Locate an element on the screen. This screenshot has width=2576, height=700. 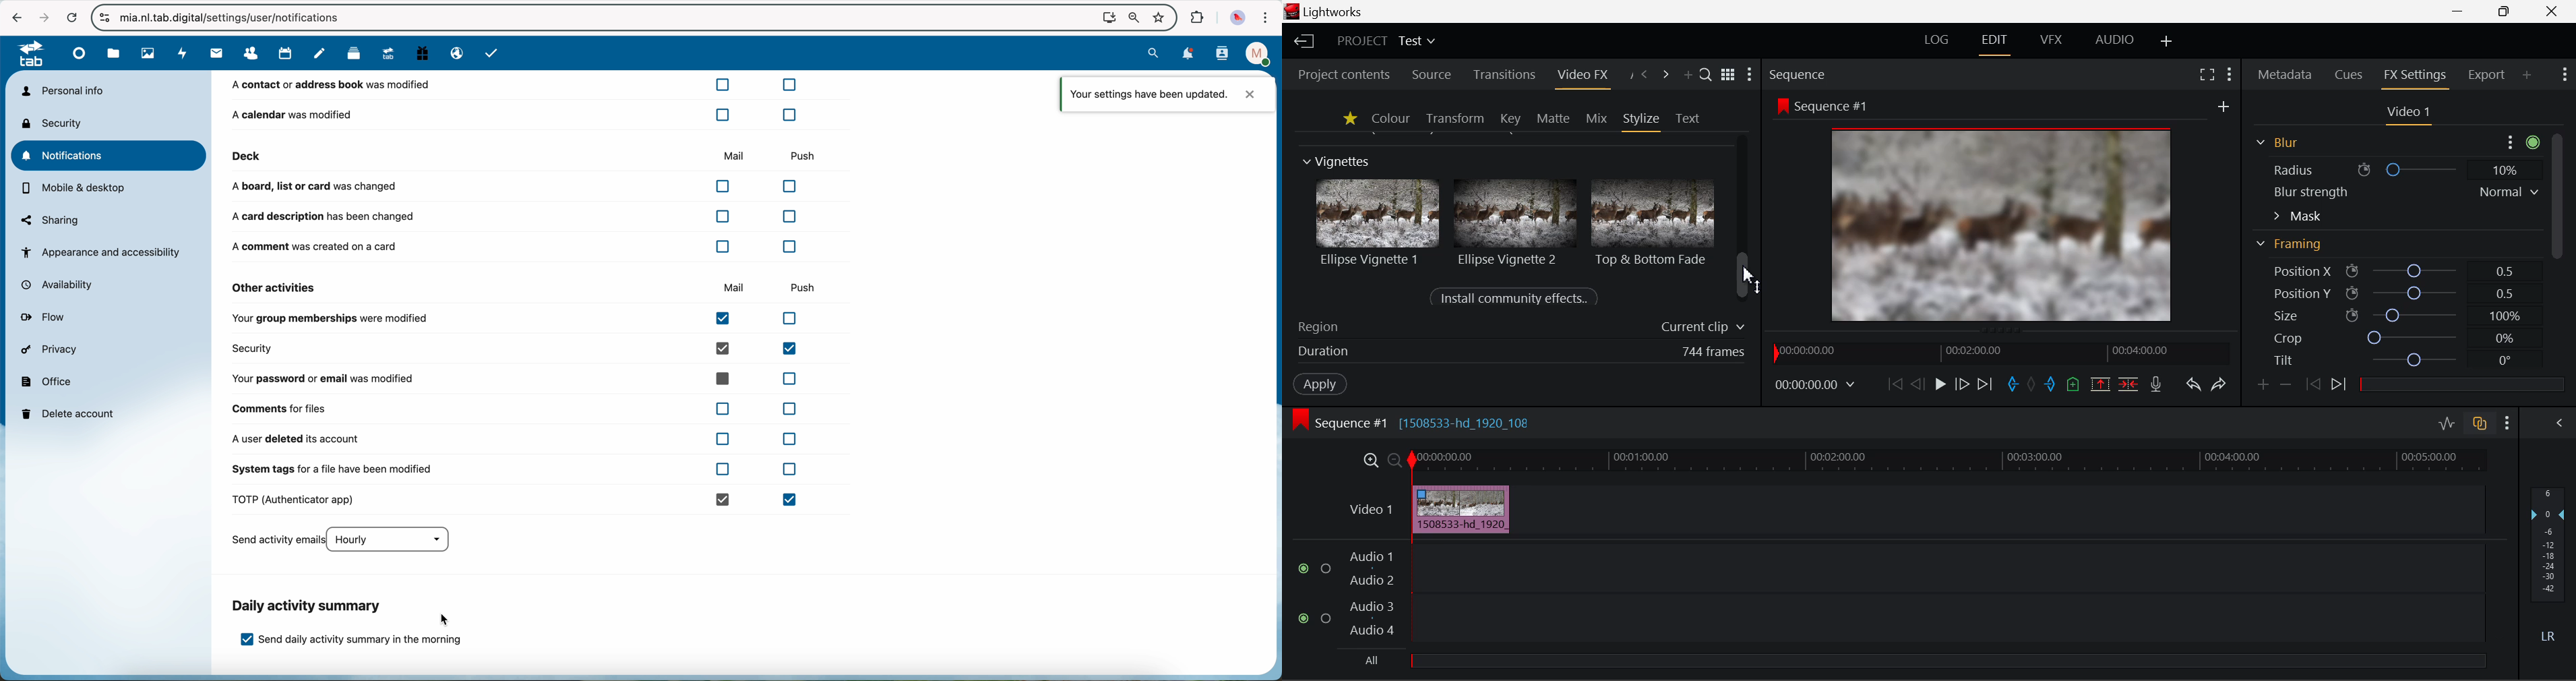
appearance and accessibility is located at coordinates (103, 252).